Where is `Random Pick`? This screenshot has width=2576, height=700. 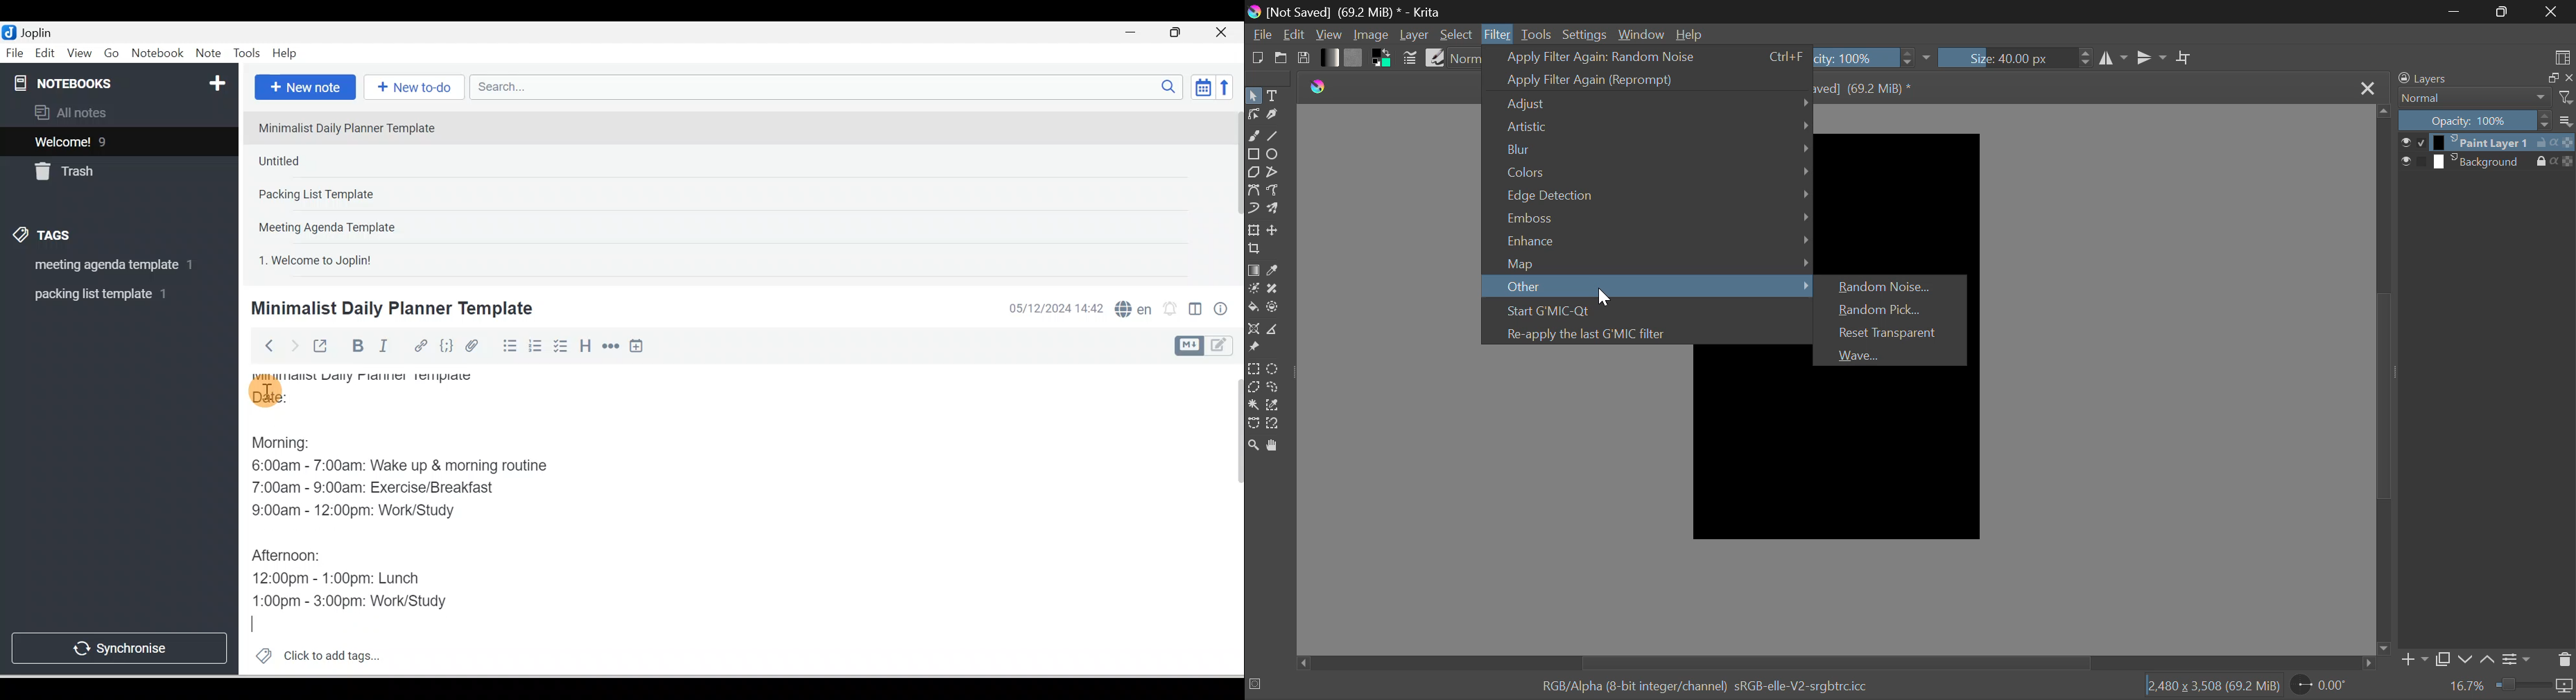 Random Pick is located at coordinates (1889, 308).